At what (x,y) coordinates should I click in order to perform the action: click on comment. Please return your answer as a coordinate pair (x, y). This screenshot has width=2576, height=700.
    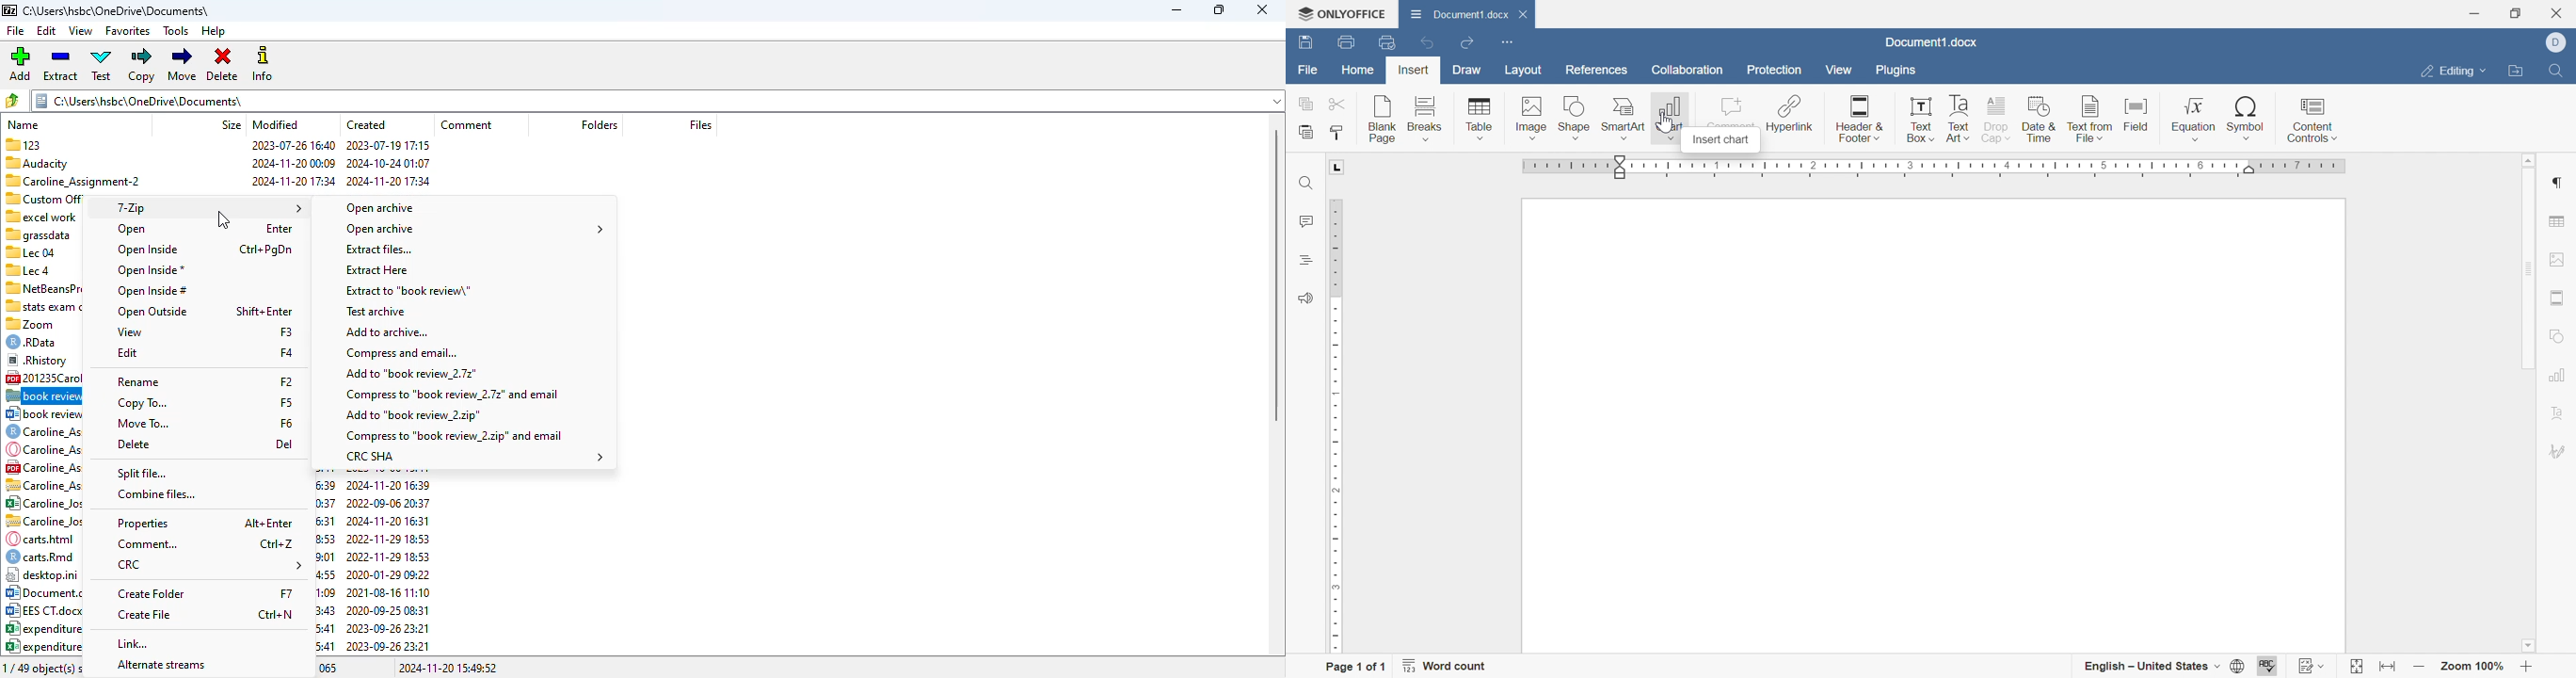
    Looking at the image, I should click on (148, 545).